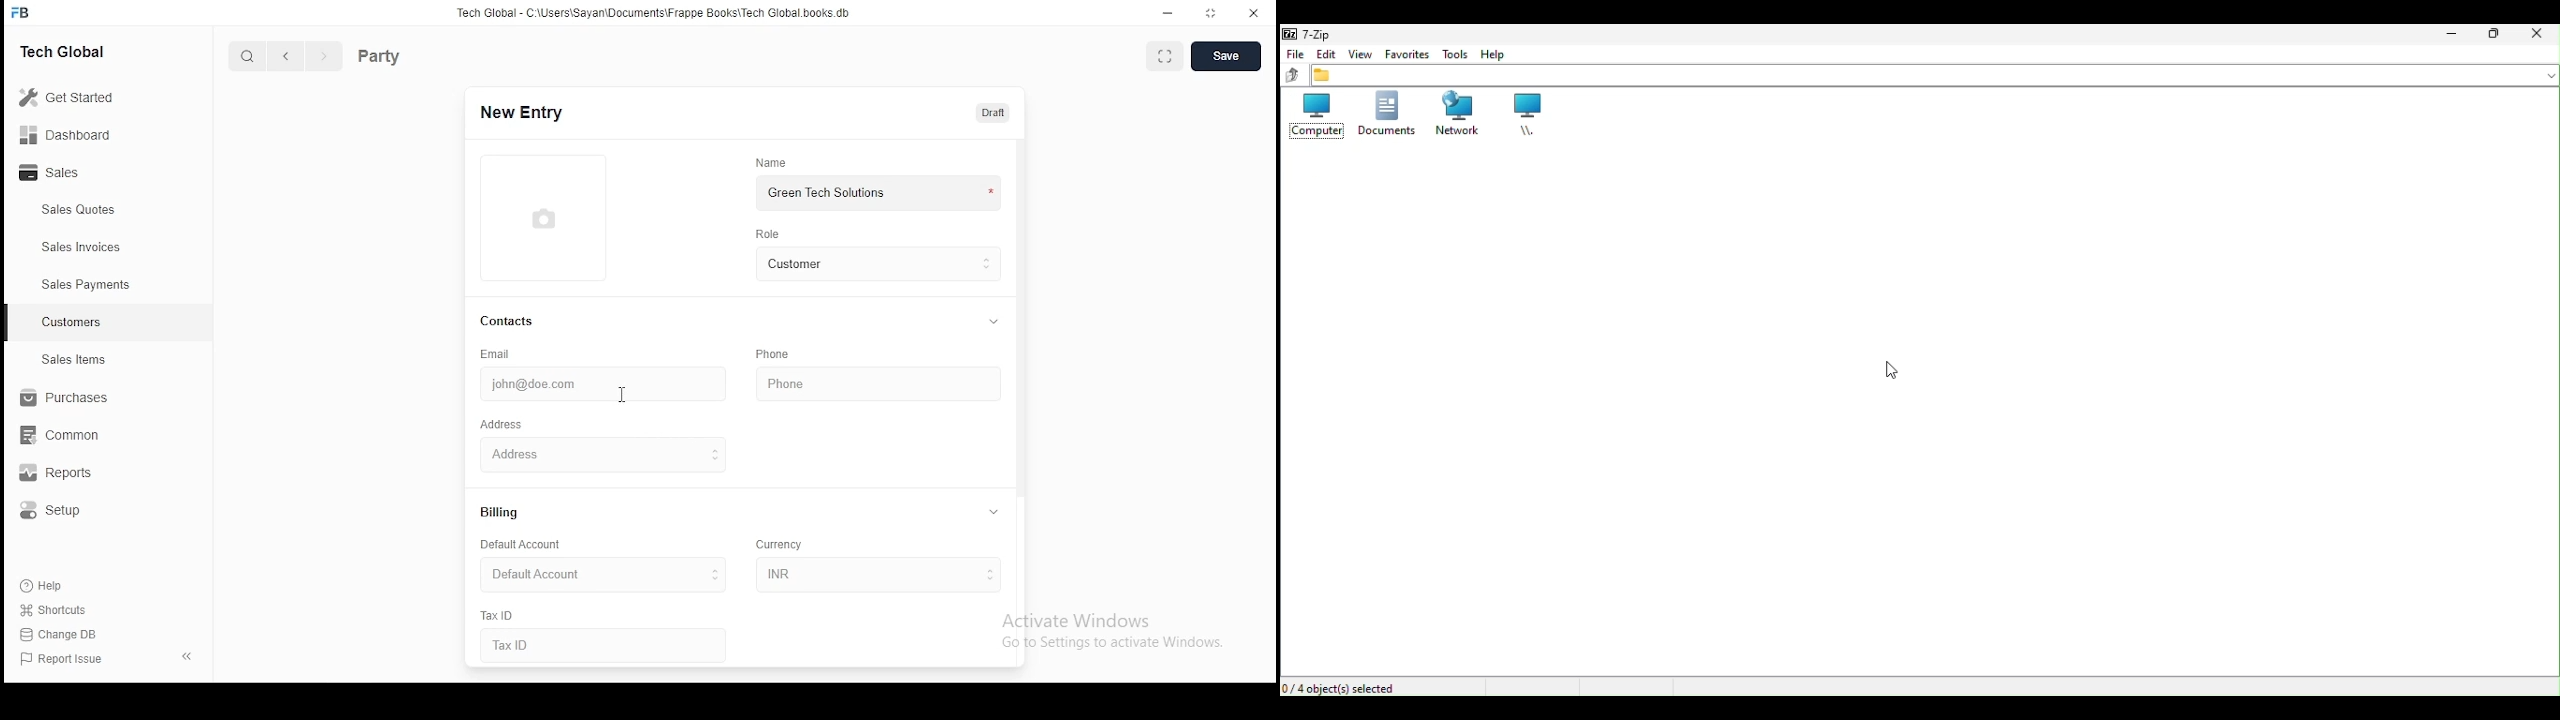  What do you see at coordinates (80, 247) in the screenshot?
I see `sales invoices` at bounding box center [80, 247].